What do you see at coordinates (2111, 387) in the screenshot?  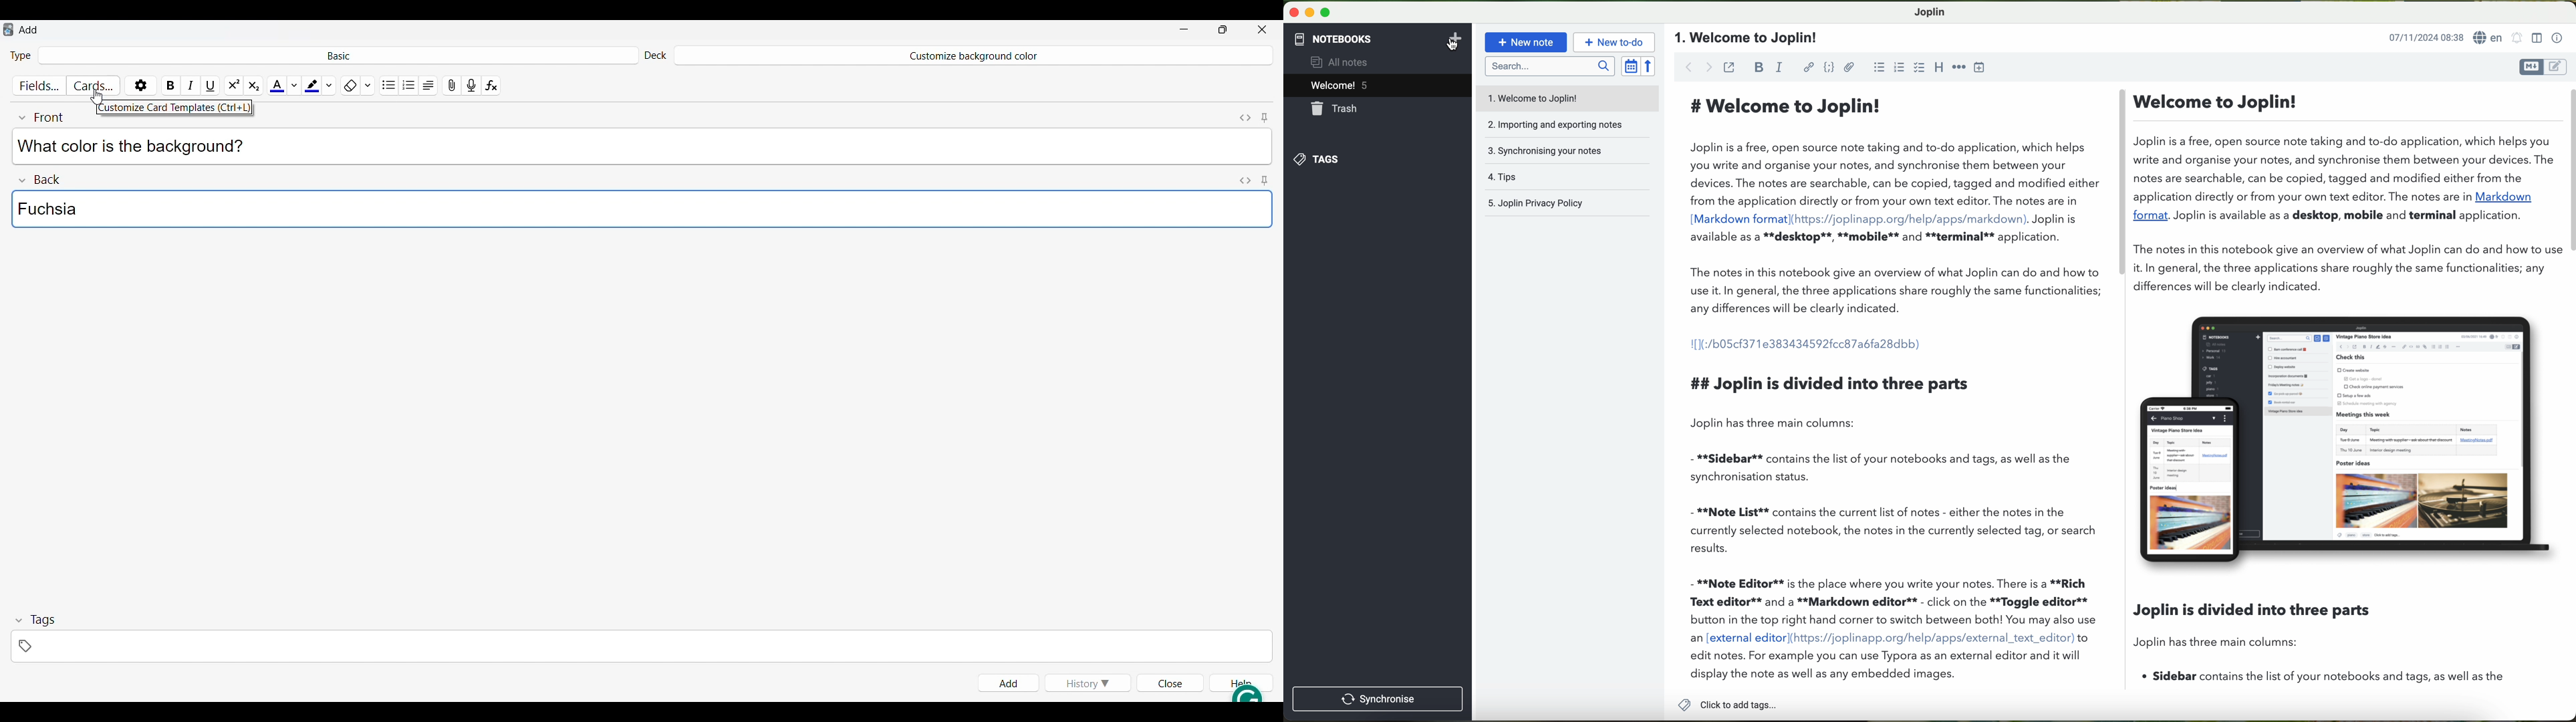 I see `workspace` at bounding box center [2111, 387].